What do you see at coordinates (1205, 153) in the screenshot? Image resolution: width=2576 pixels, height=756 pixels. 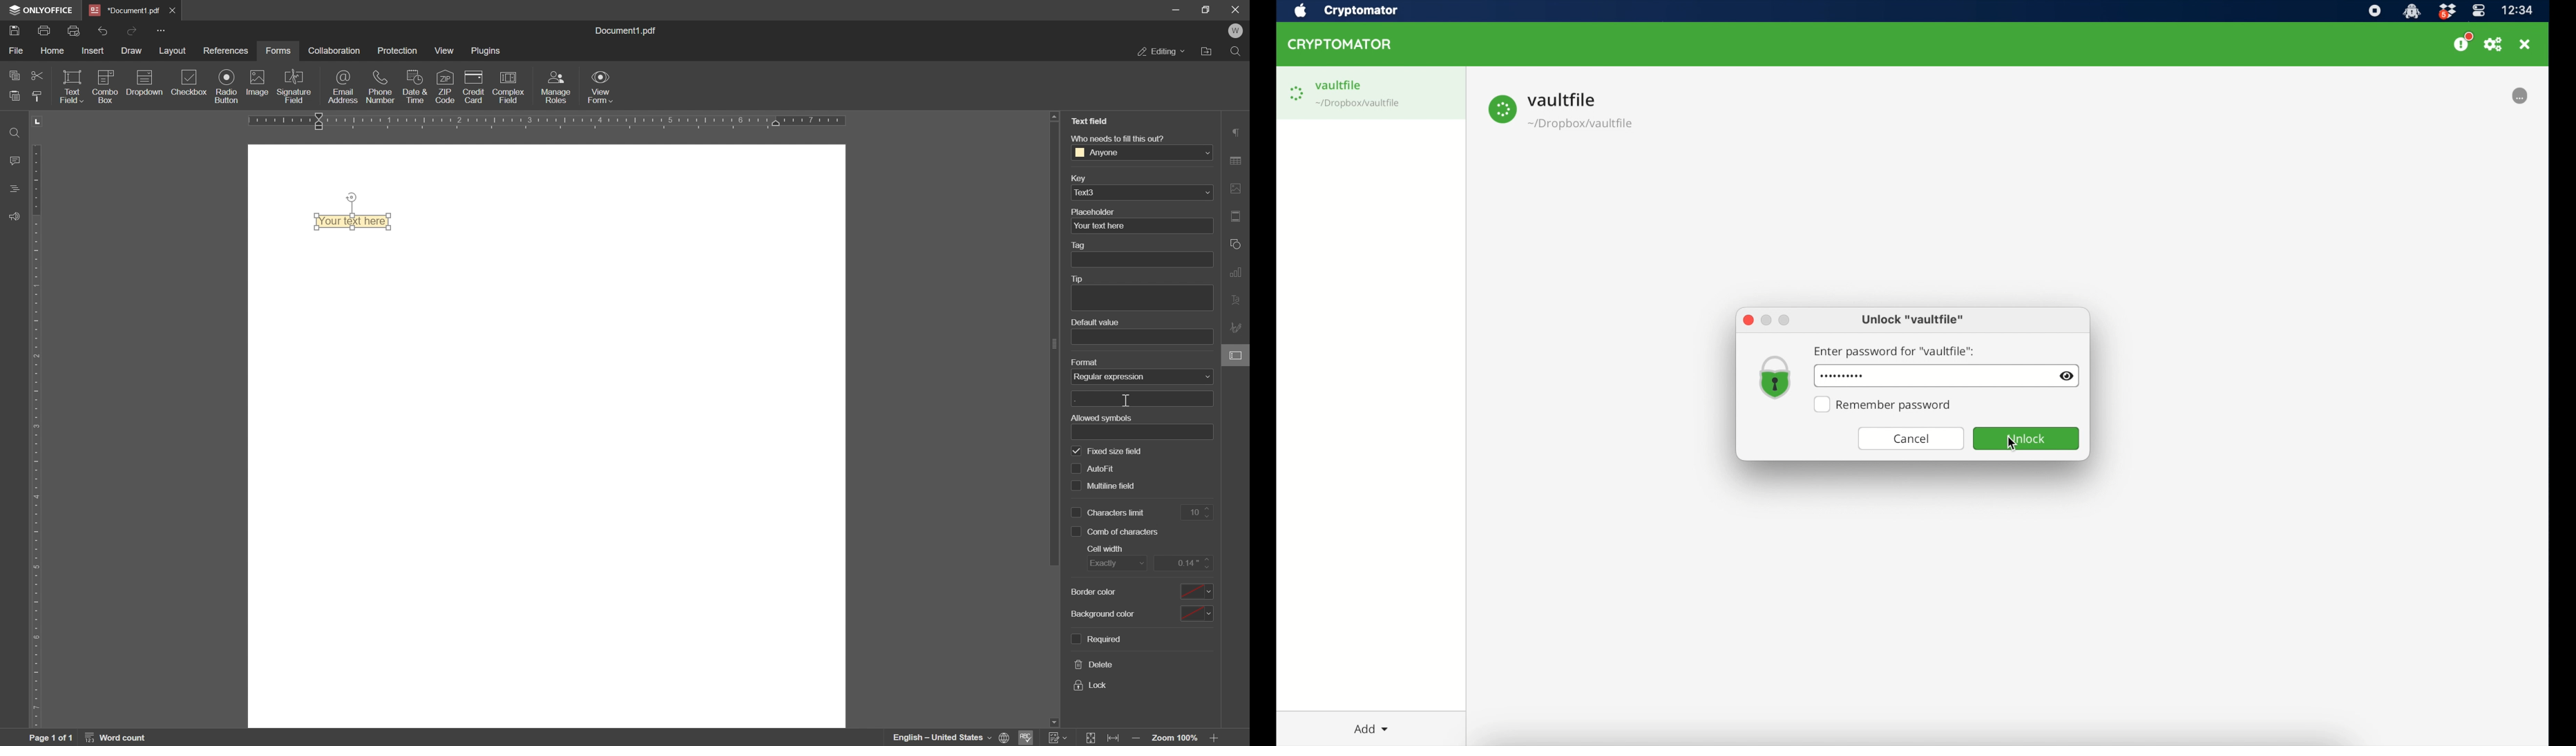 I see `drop down` at bounding box center [1205, 153].